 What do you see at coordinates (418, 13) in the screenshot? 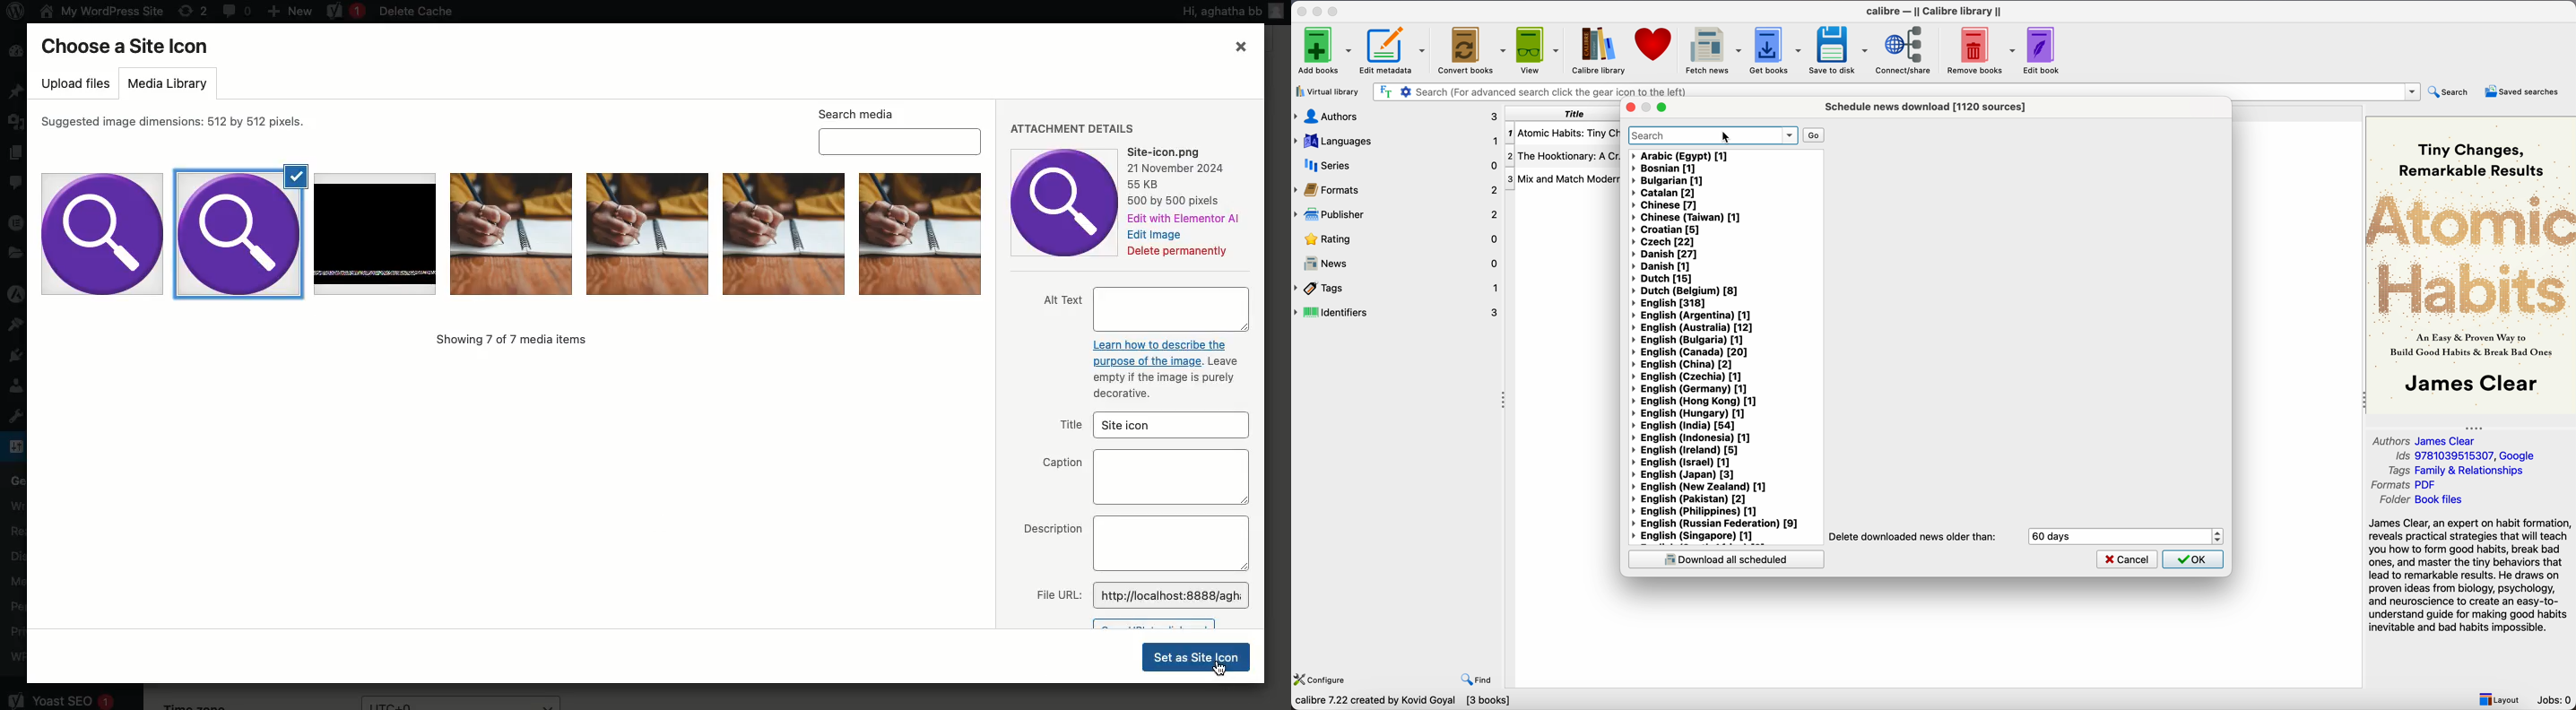
I see `Delete cache` at bounding box center [418, 13].